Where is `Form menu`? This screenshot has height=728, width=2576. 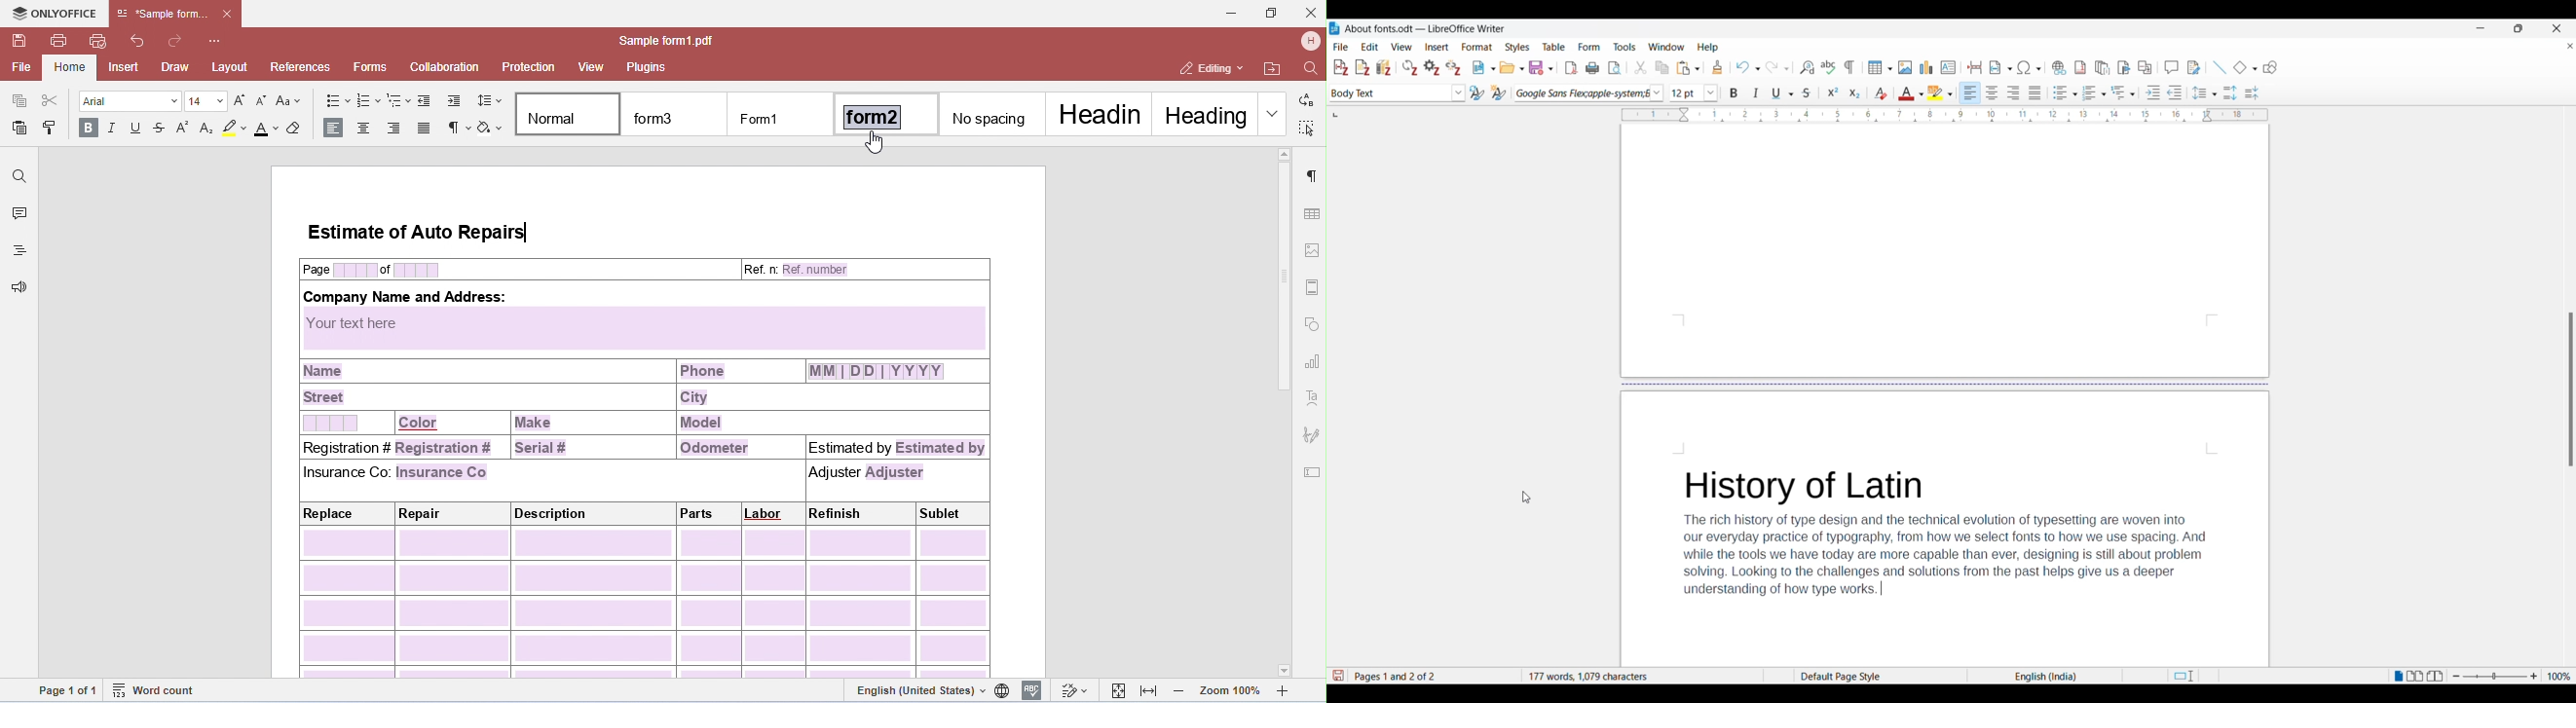
Form menu is located at coordinates (1590, 47).